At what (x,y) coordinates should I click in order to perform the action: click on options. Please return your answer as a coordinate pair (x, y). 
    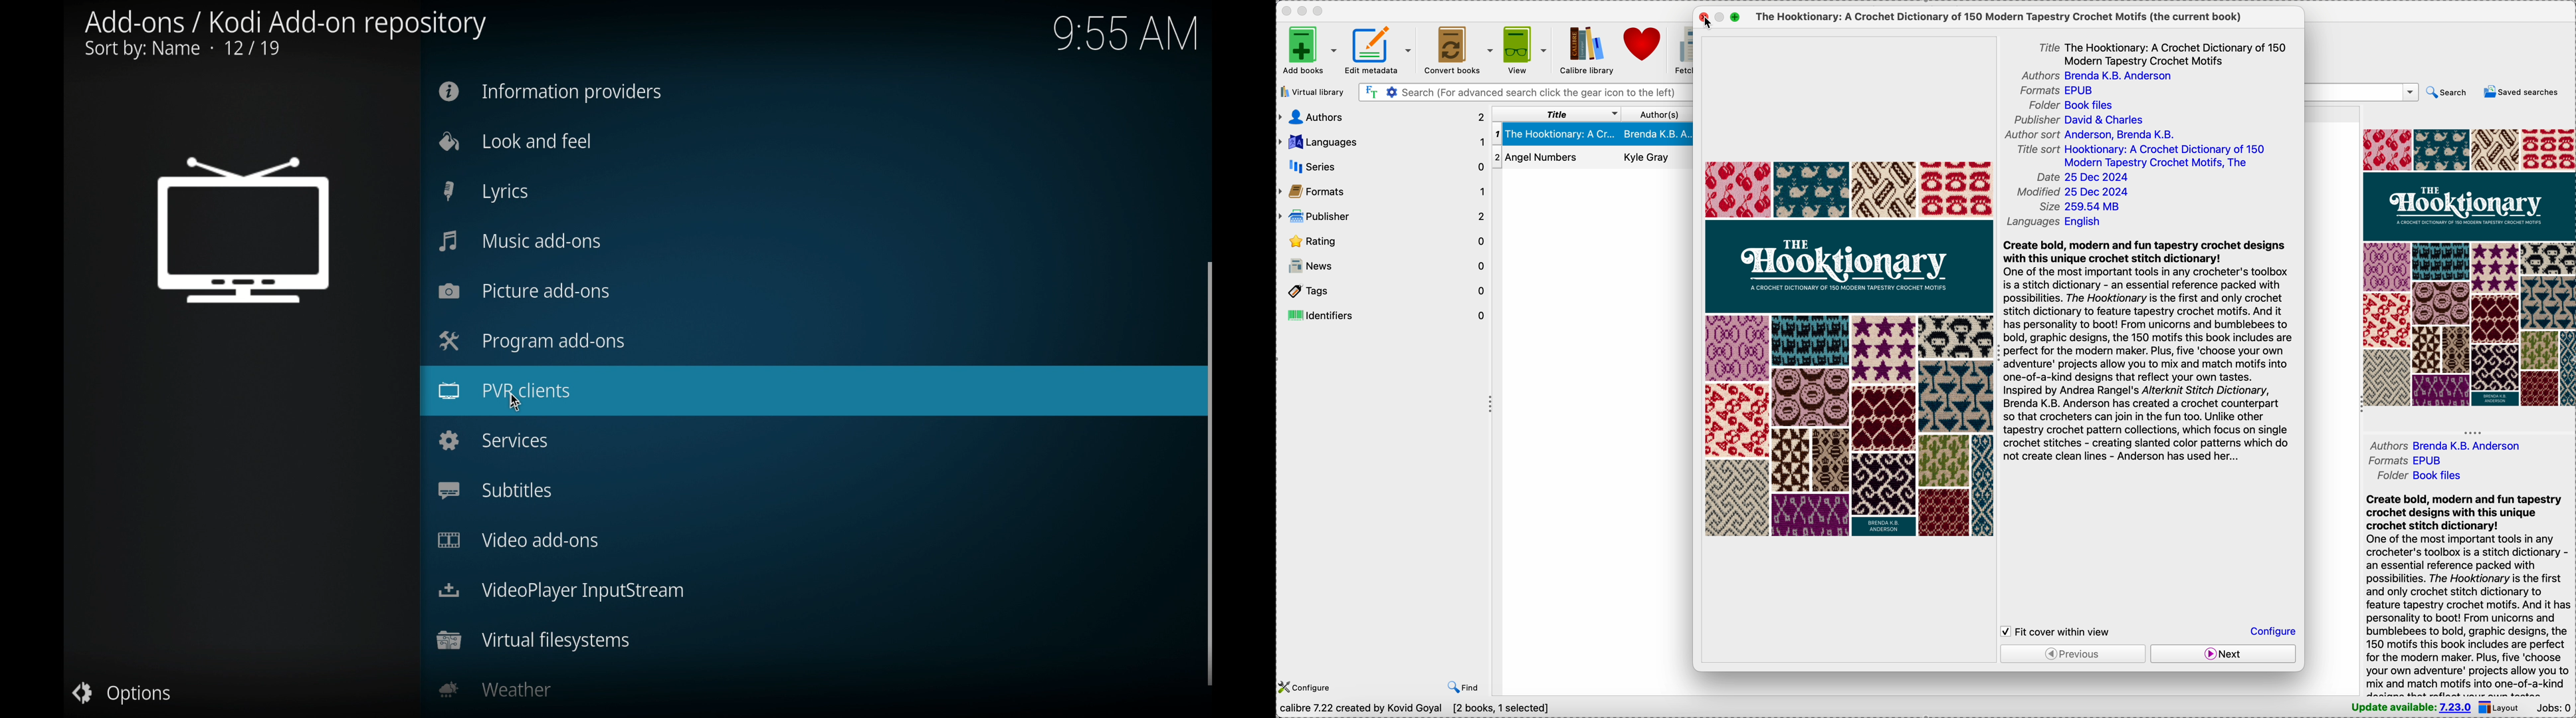
    Looking at the image, I should click on (121, 693).